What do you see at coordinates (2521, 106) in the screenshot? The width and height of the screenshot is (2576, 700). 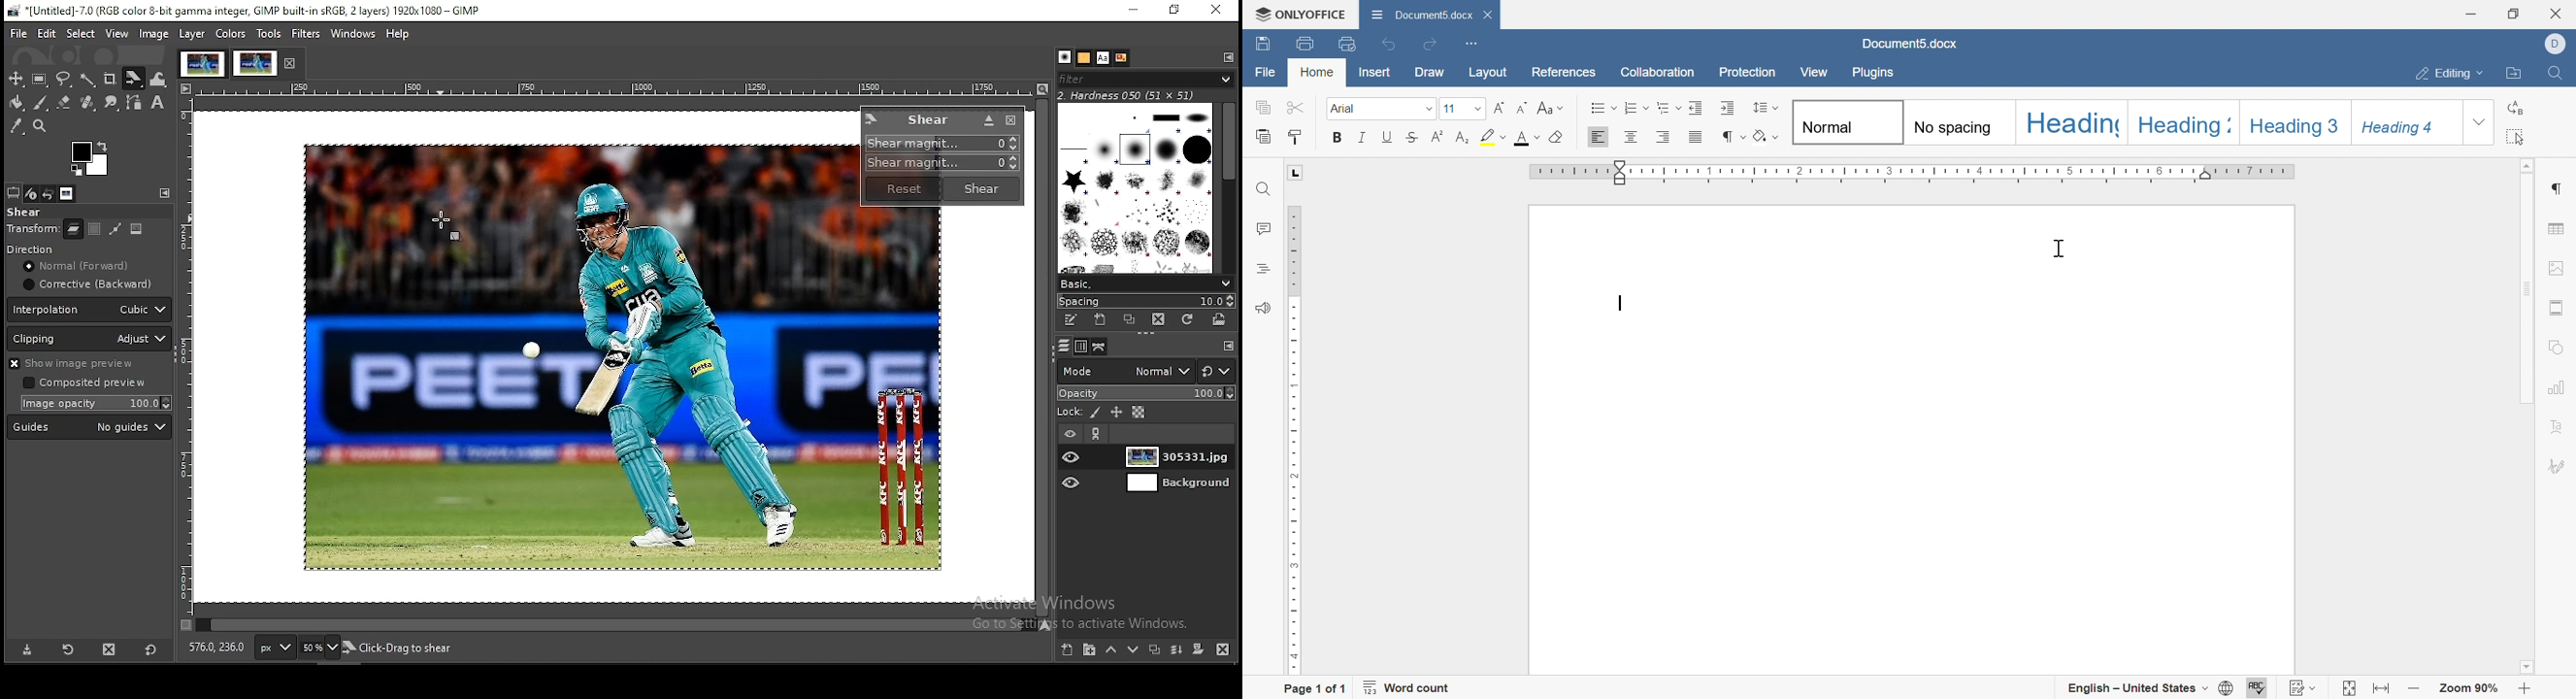 I see `replace` at bounding box center [2521, 106].